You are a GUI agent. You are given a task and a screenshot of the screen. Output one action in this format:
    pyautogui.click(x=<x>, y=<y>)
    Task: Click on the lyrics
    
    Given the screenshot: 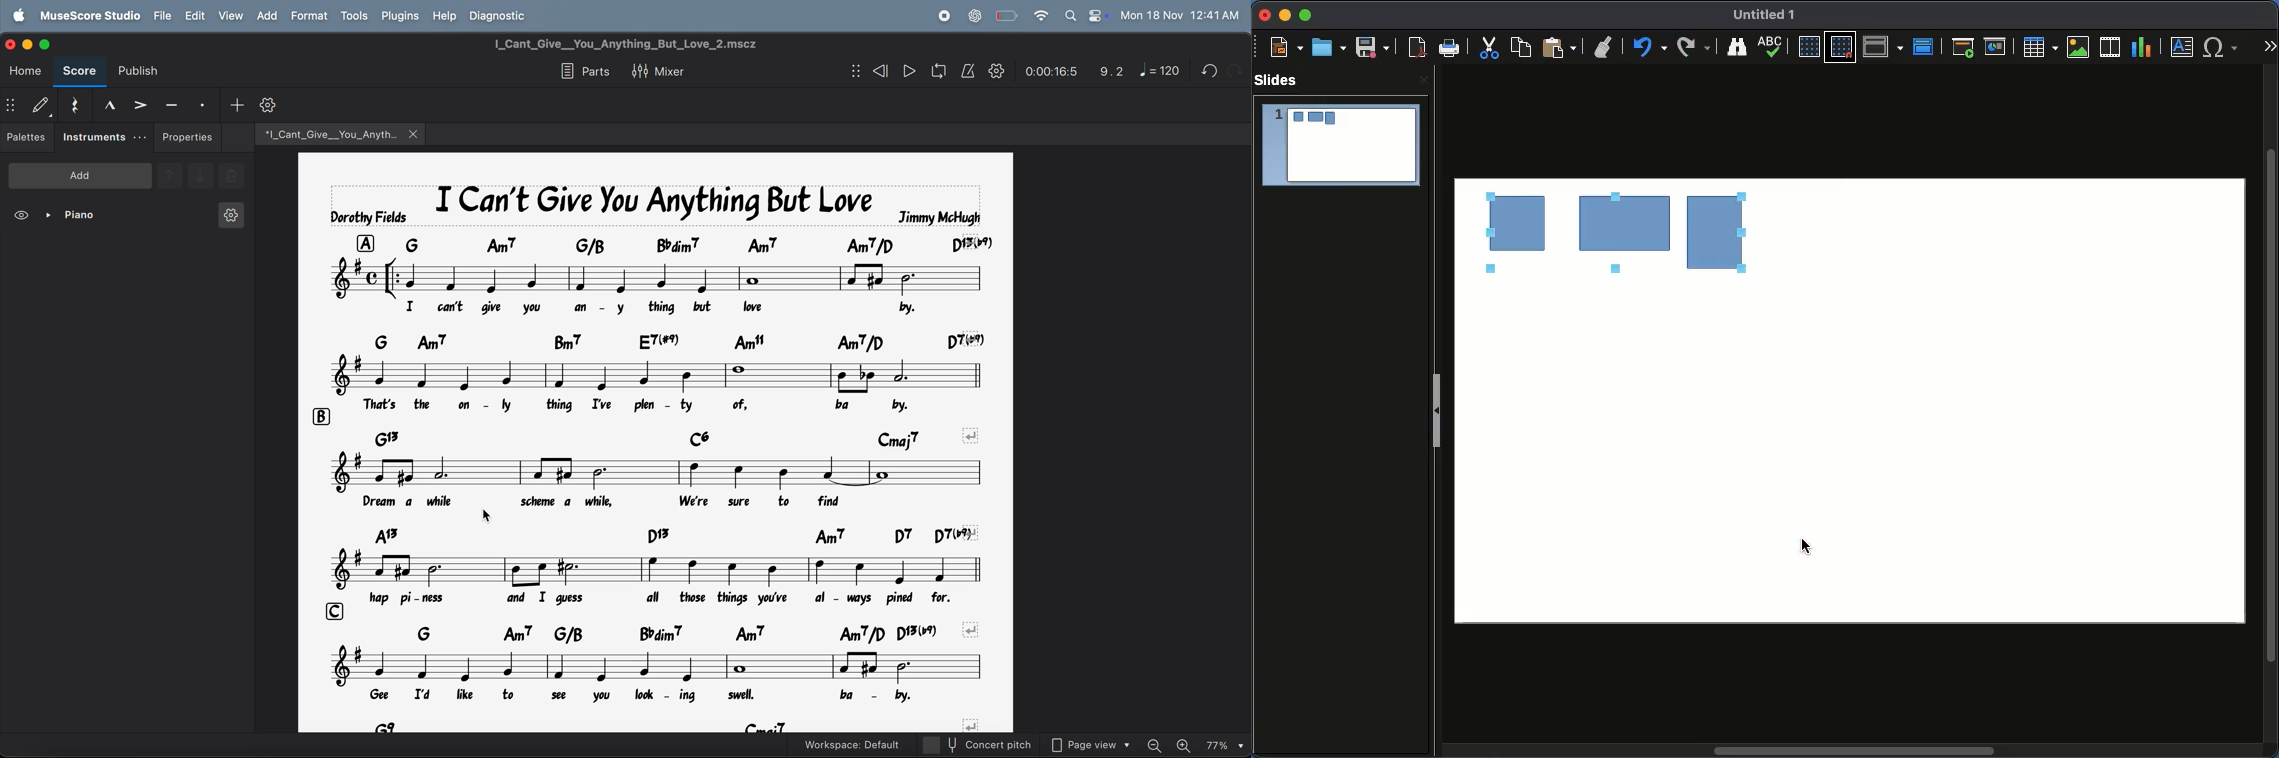 What is the action you would take?
    pyautogui.click(x=676, y=696)
    